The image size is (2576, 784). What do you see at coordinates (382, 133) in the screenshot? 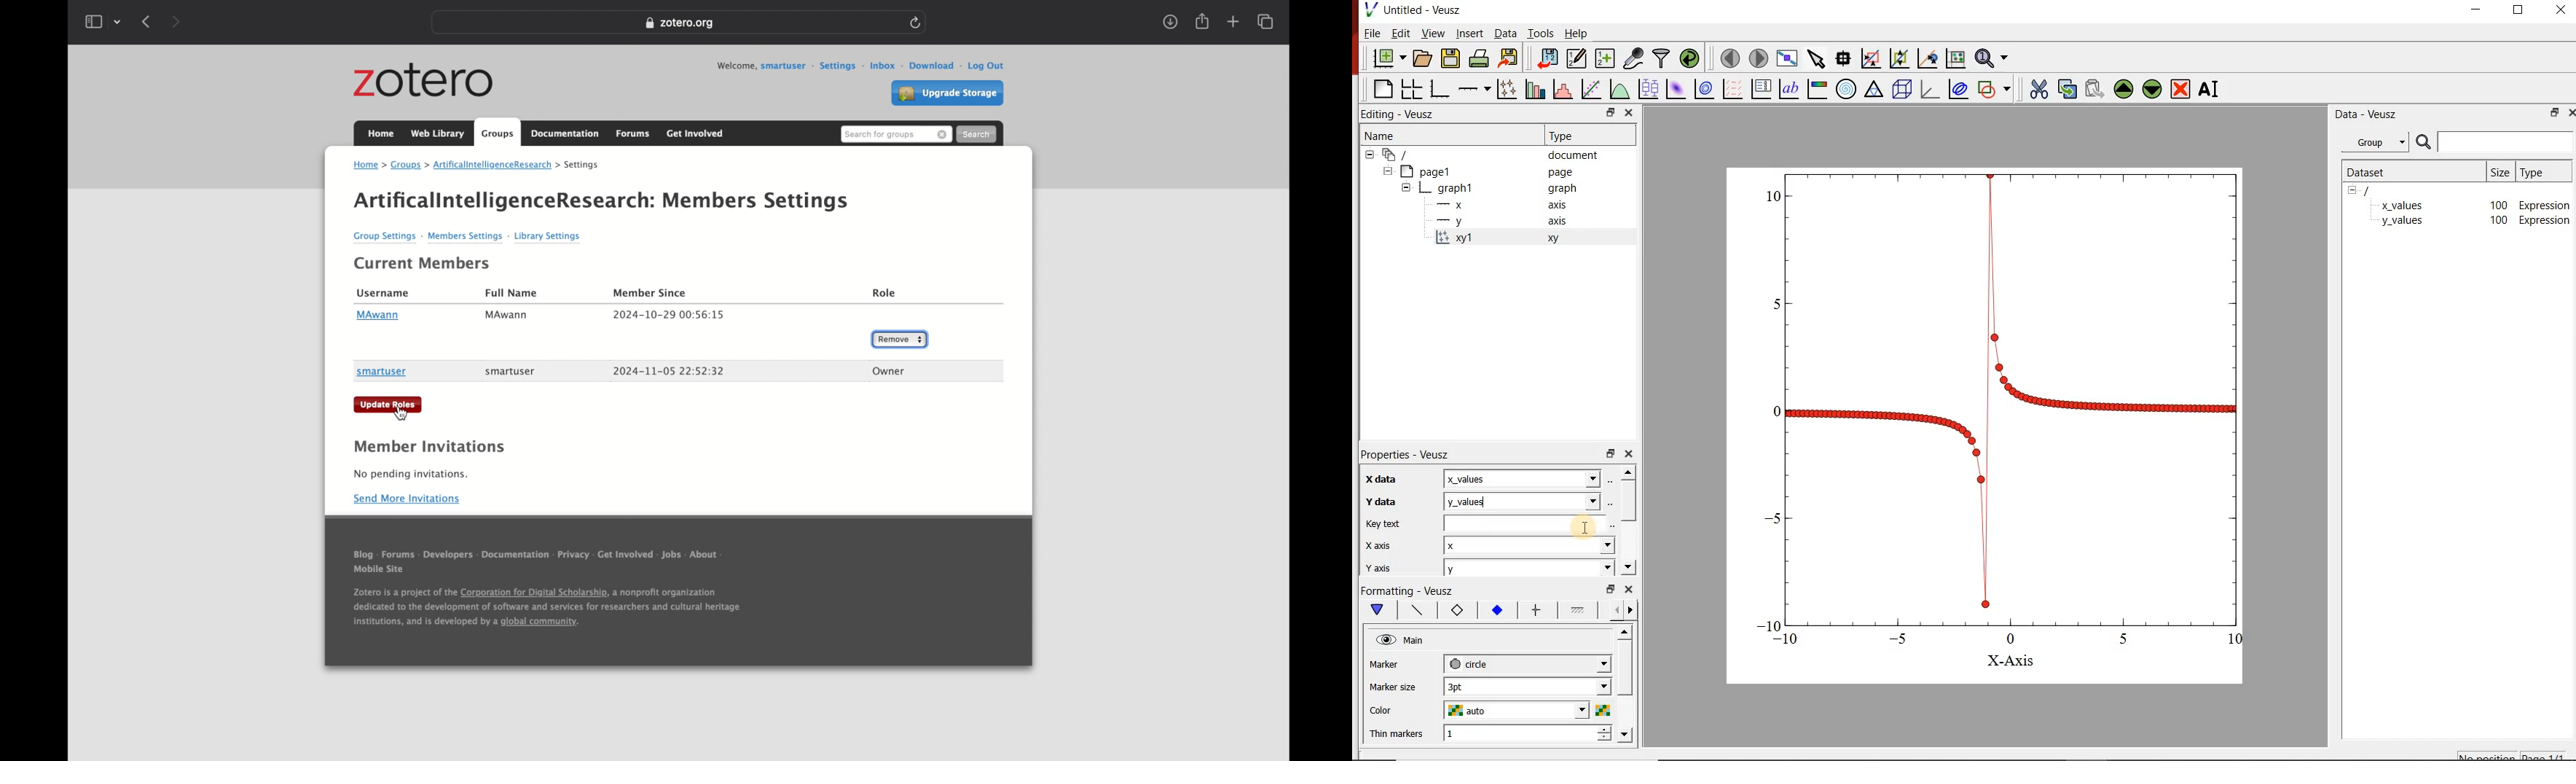
I see `home` at bounding box center [382, 133].